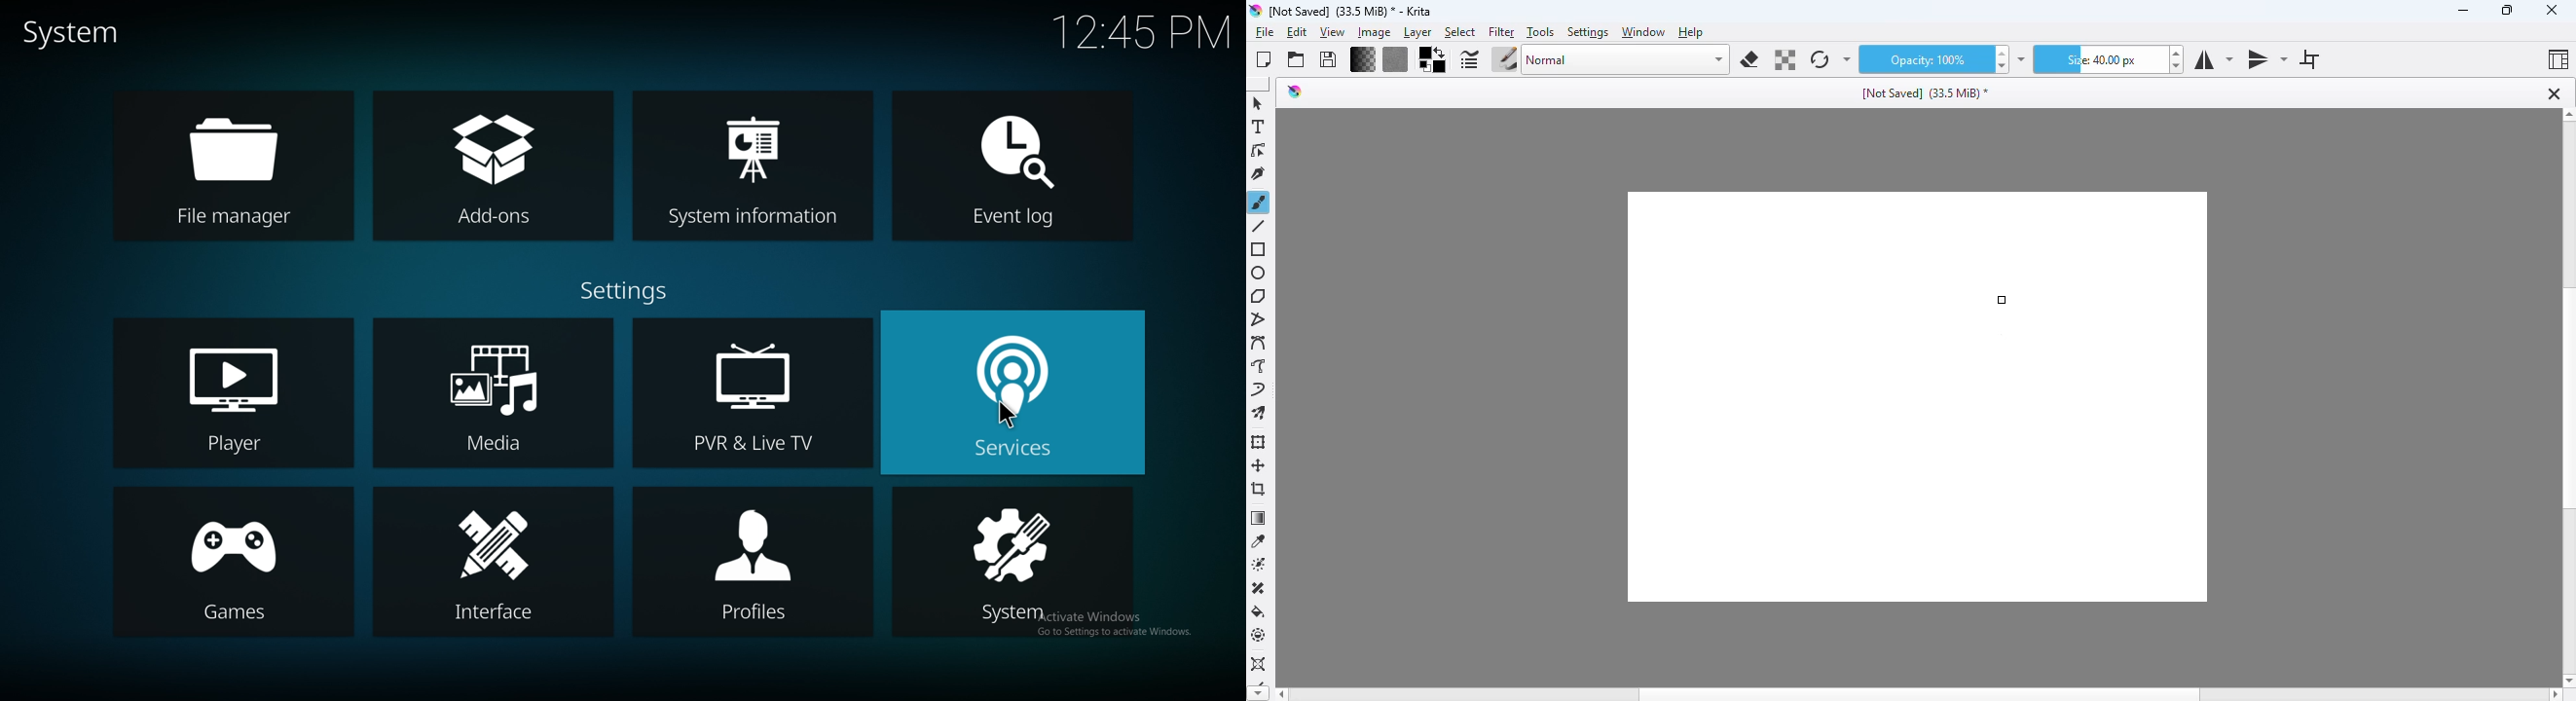 This screenshot has width=2576, height=728. Describe the element at coordinates (1502, 32) in the screenshot. I see `filter` at that location.